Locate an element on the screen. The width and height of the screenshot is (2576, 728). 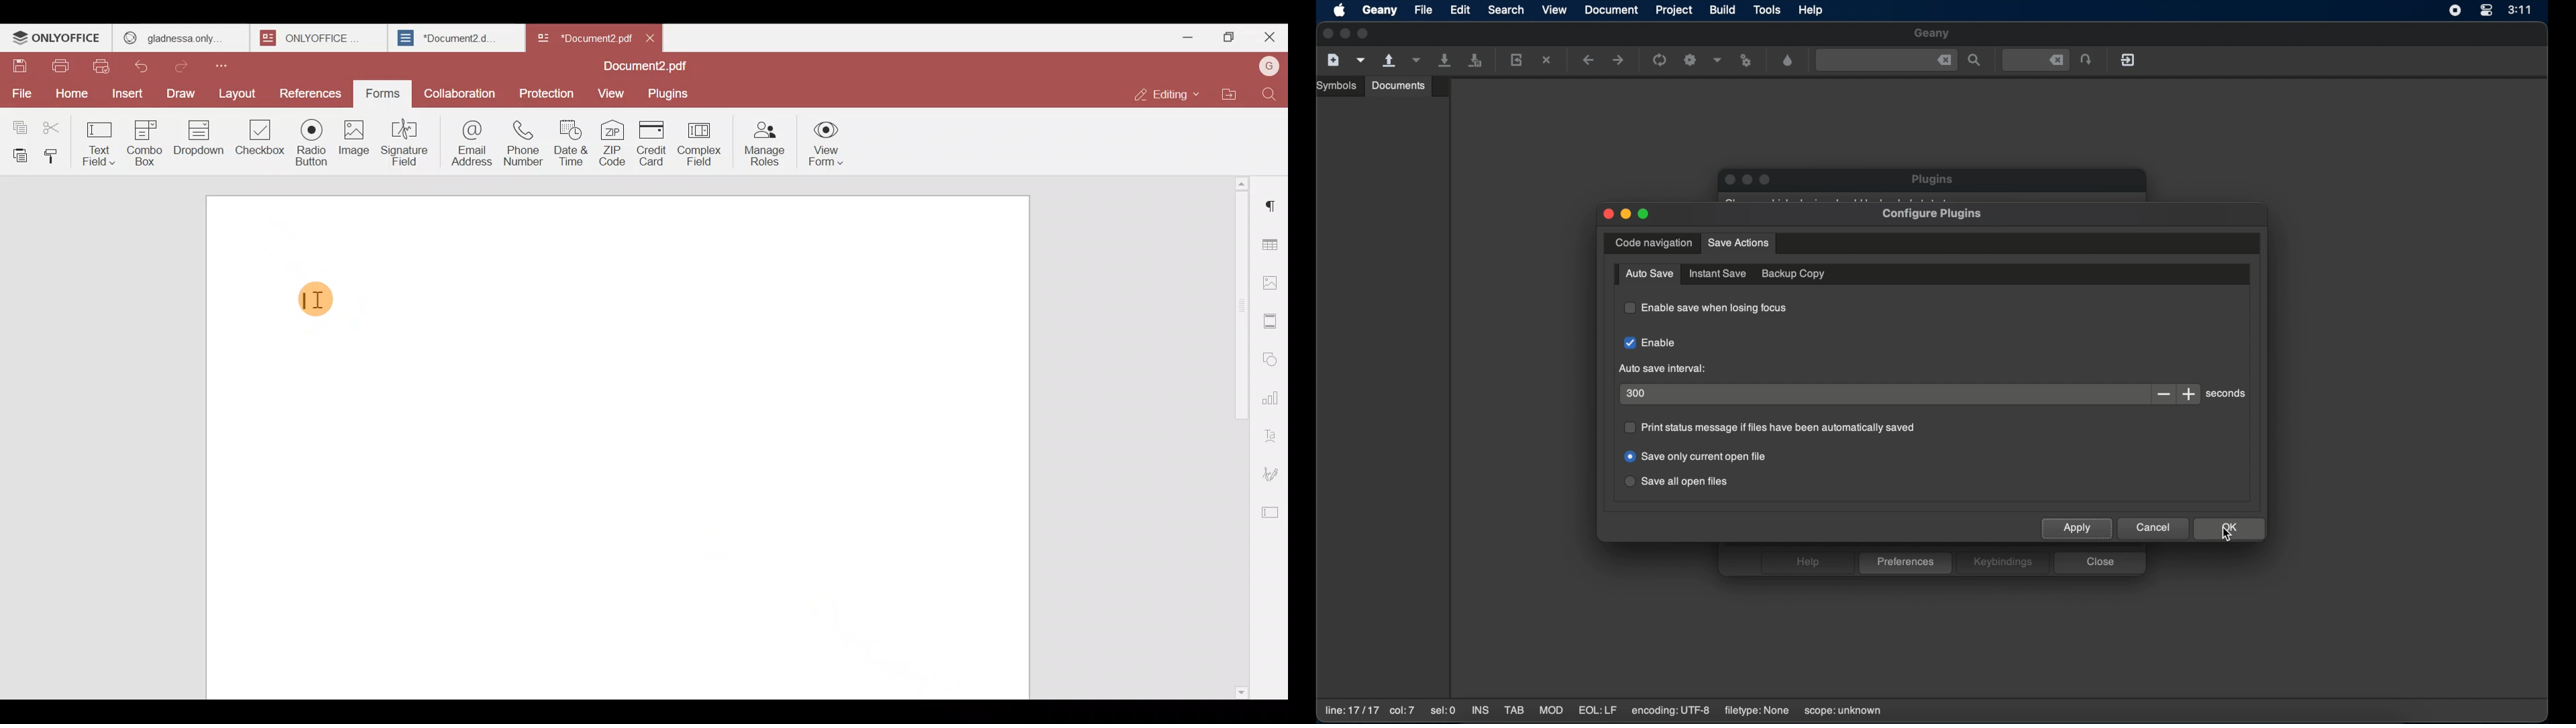
encoding: UTF-8 is located at coordinates (1671, 711).